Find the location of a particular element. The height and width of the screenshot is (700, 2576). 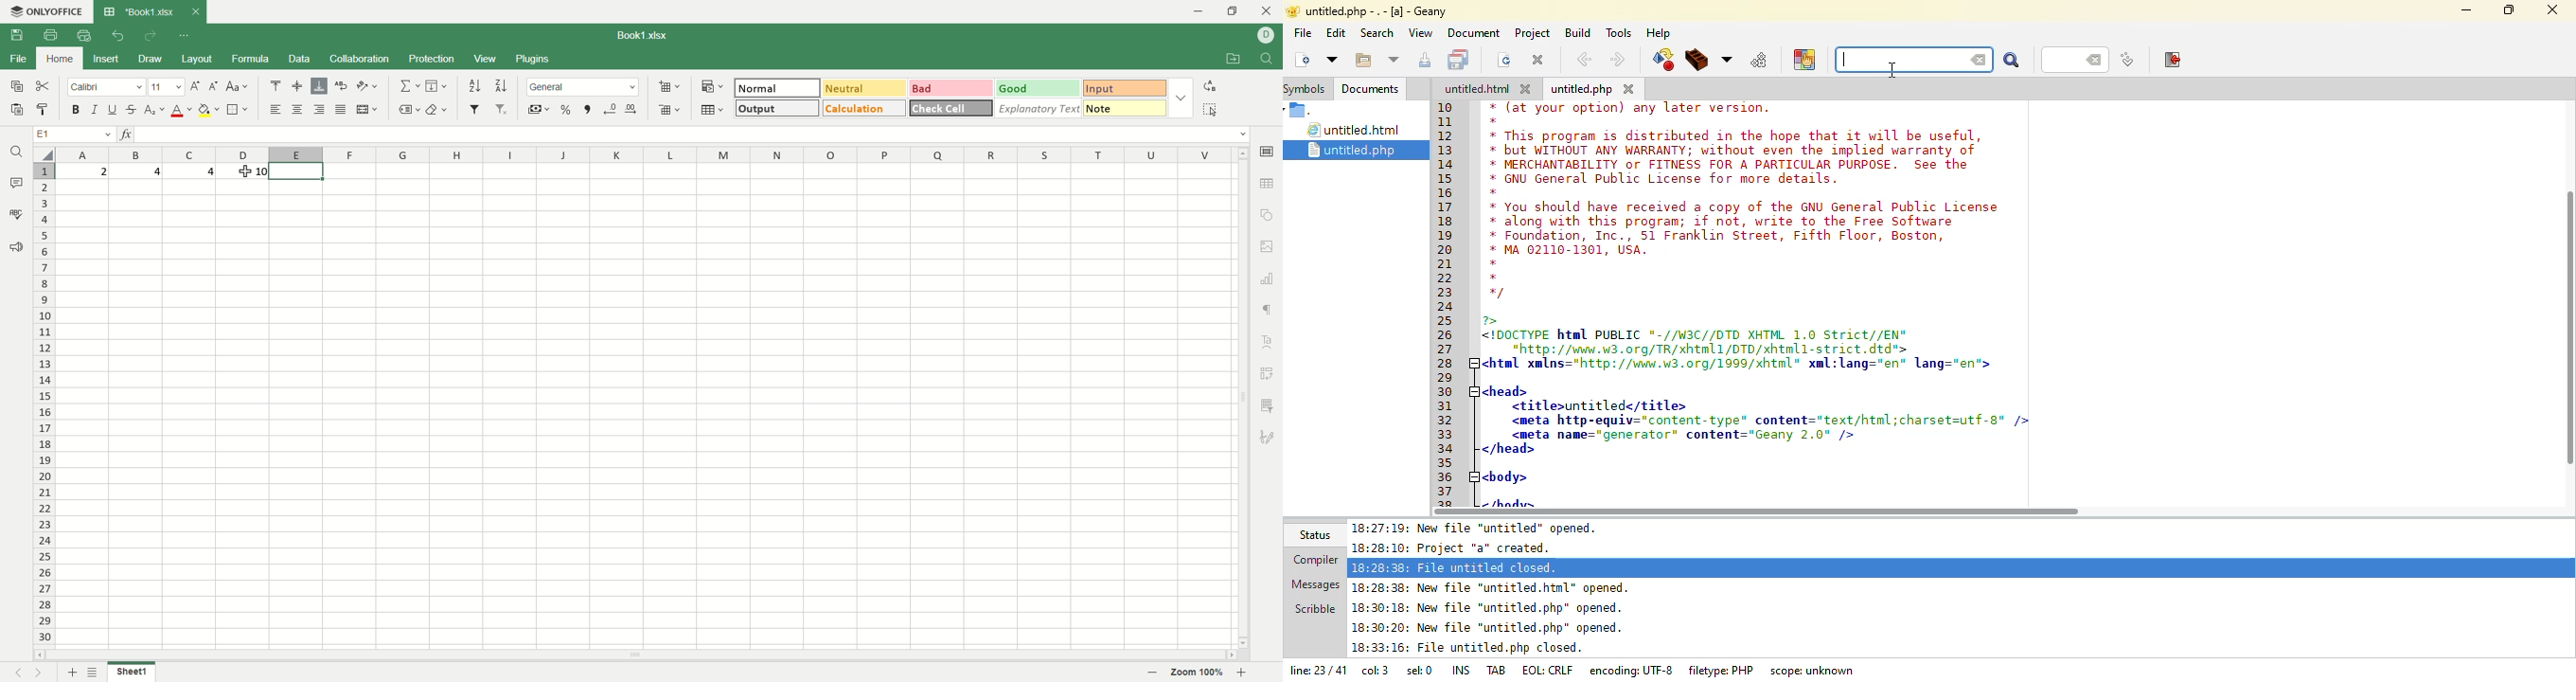

column is located at coordinates (648, 154).